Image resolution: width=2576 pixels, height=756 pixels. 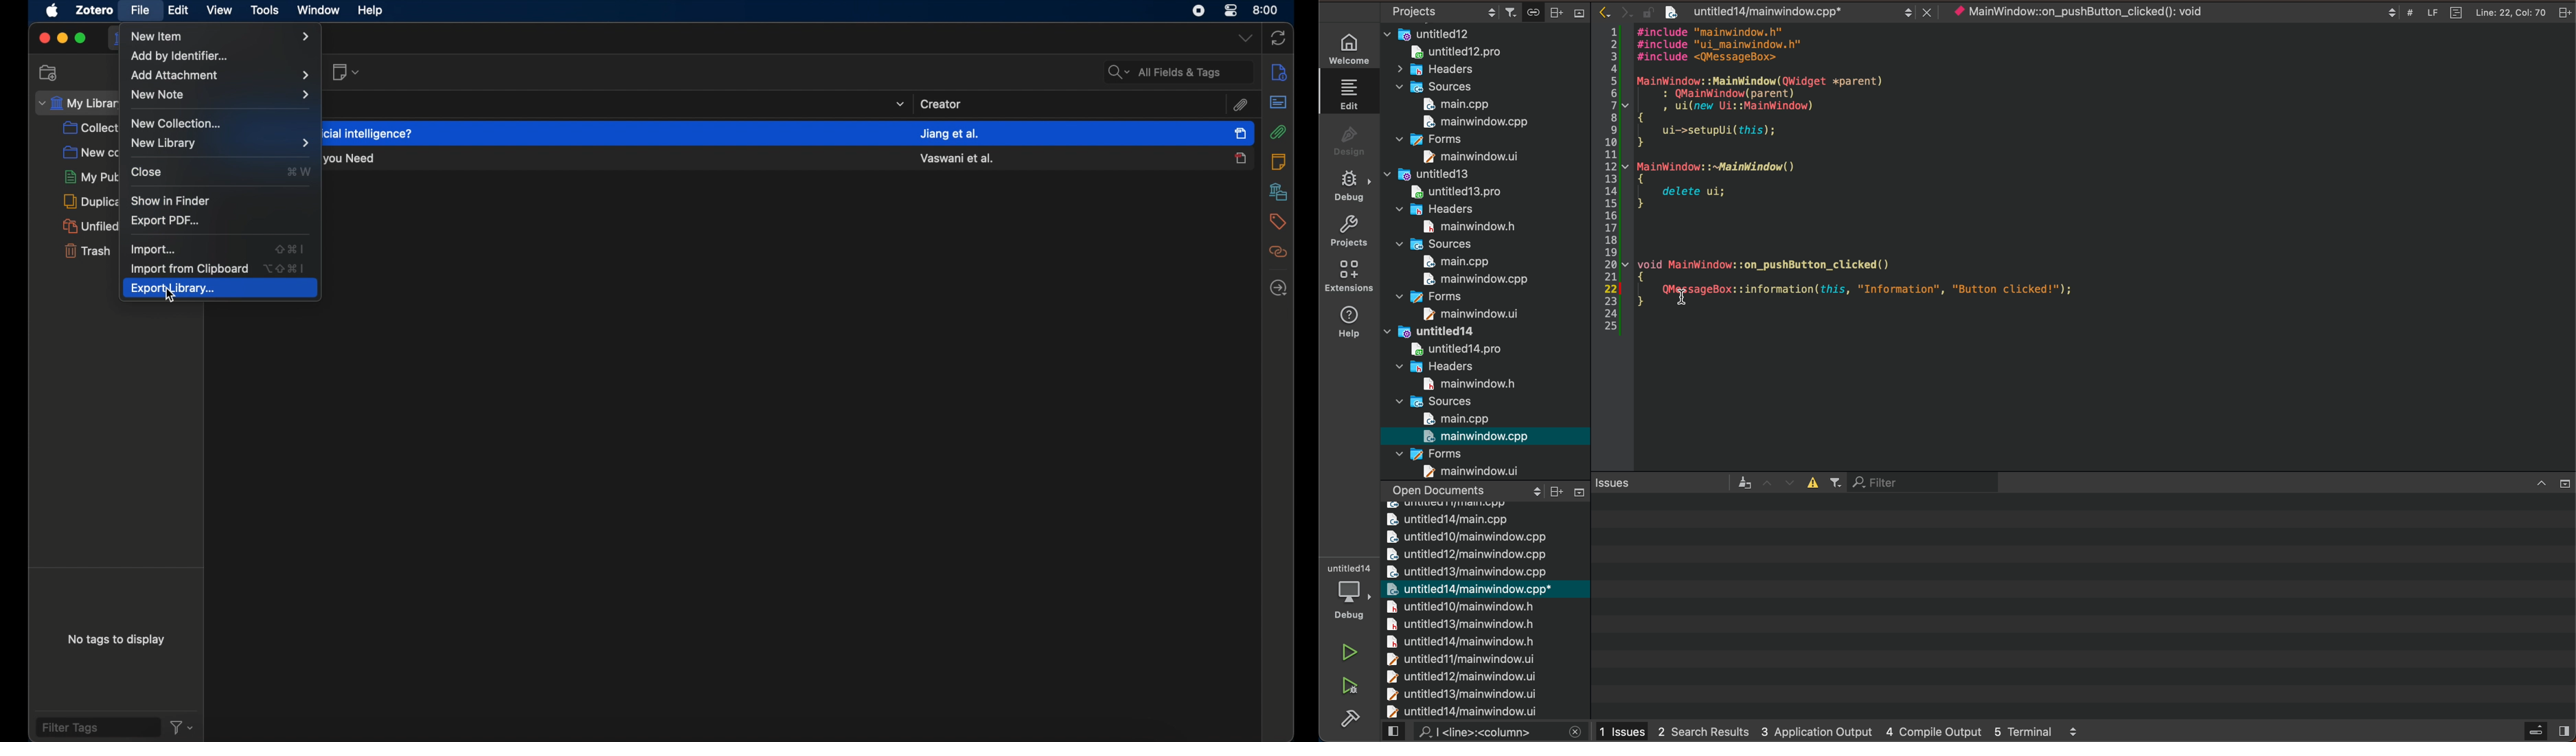 I want to click on forms, so click(x=1439, y=453).